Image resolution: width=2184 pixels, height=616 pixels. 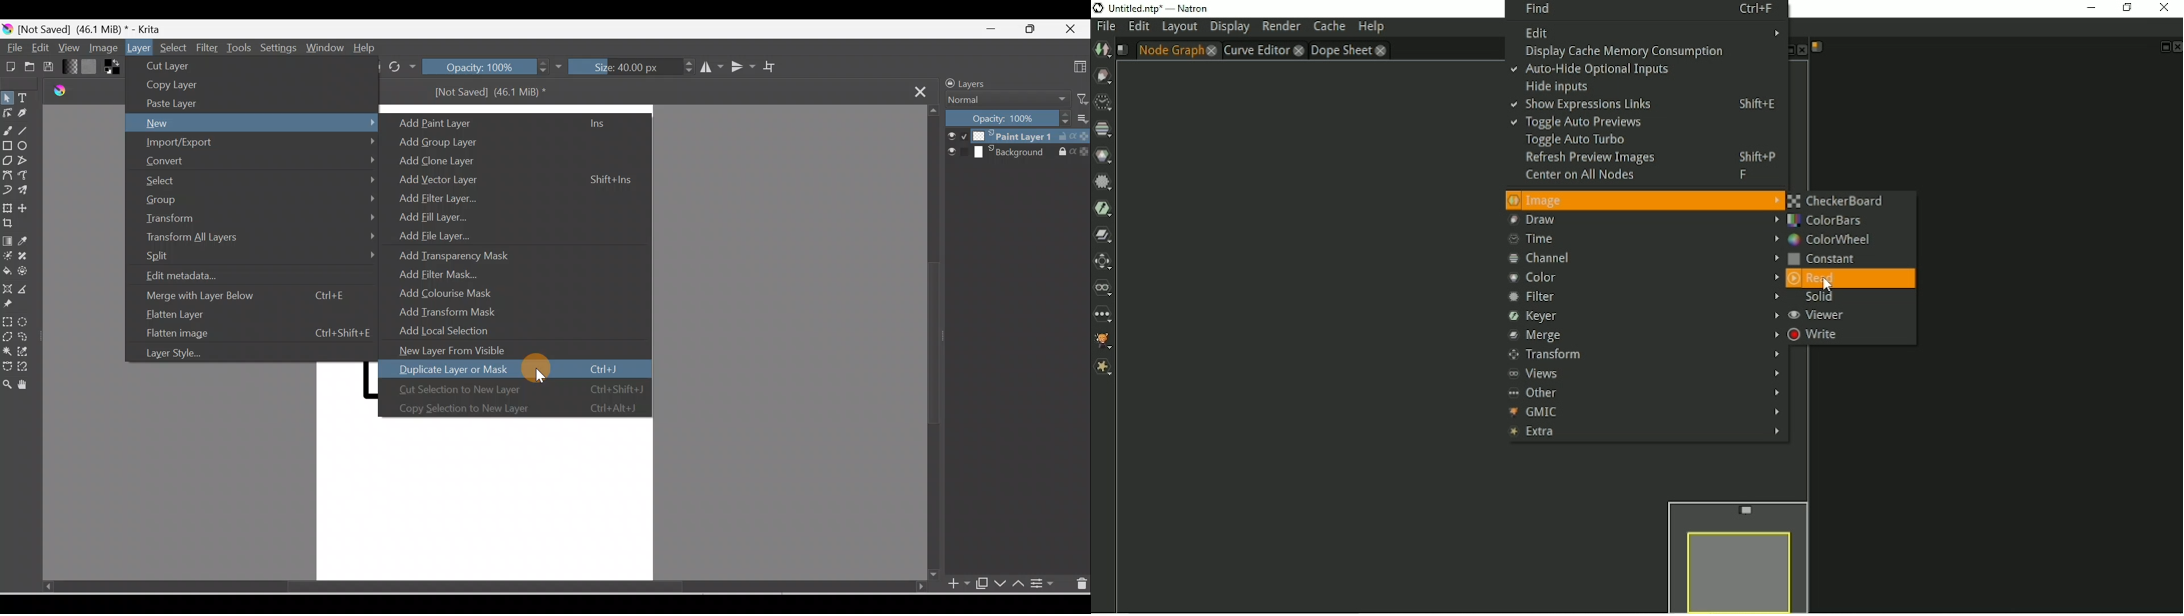 What do you see at coordinates (446, 273) in the screenshot?
I see `Add filter mask` at bounding box center [446, 273].